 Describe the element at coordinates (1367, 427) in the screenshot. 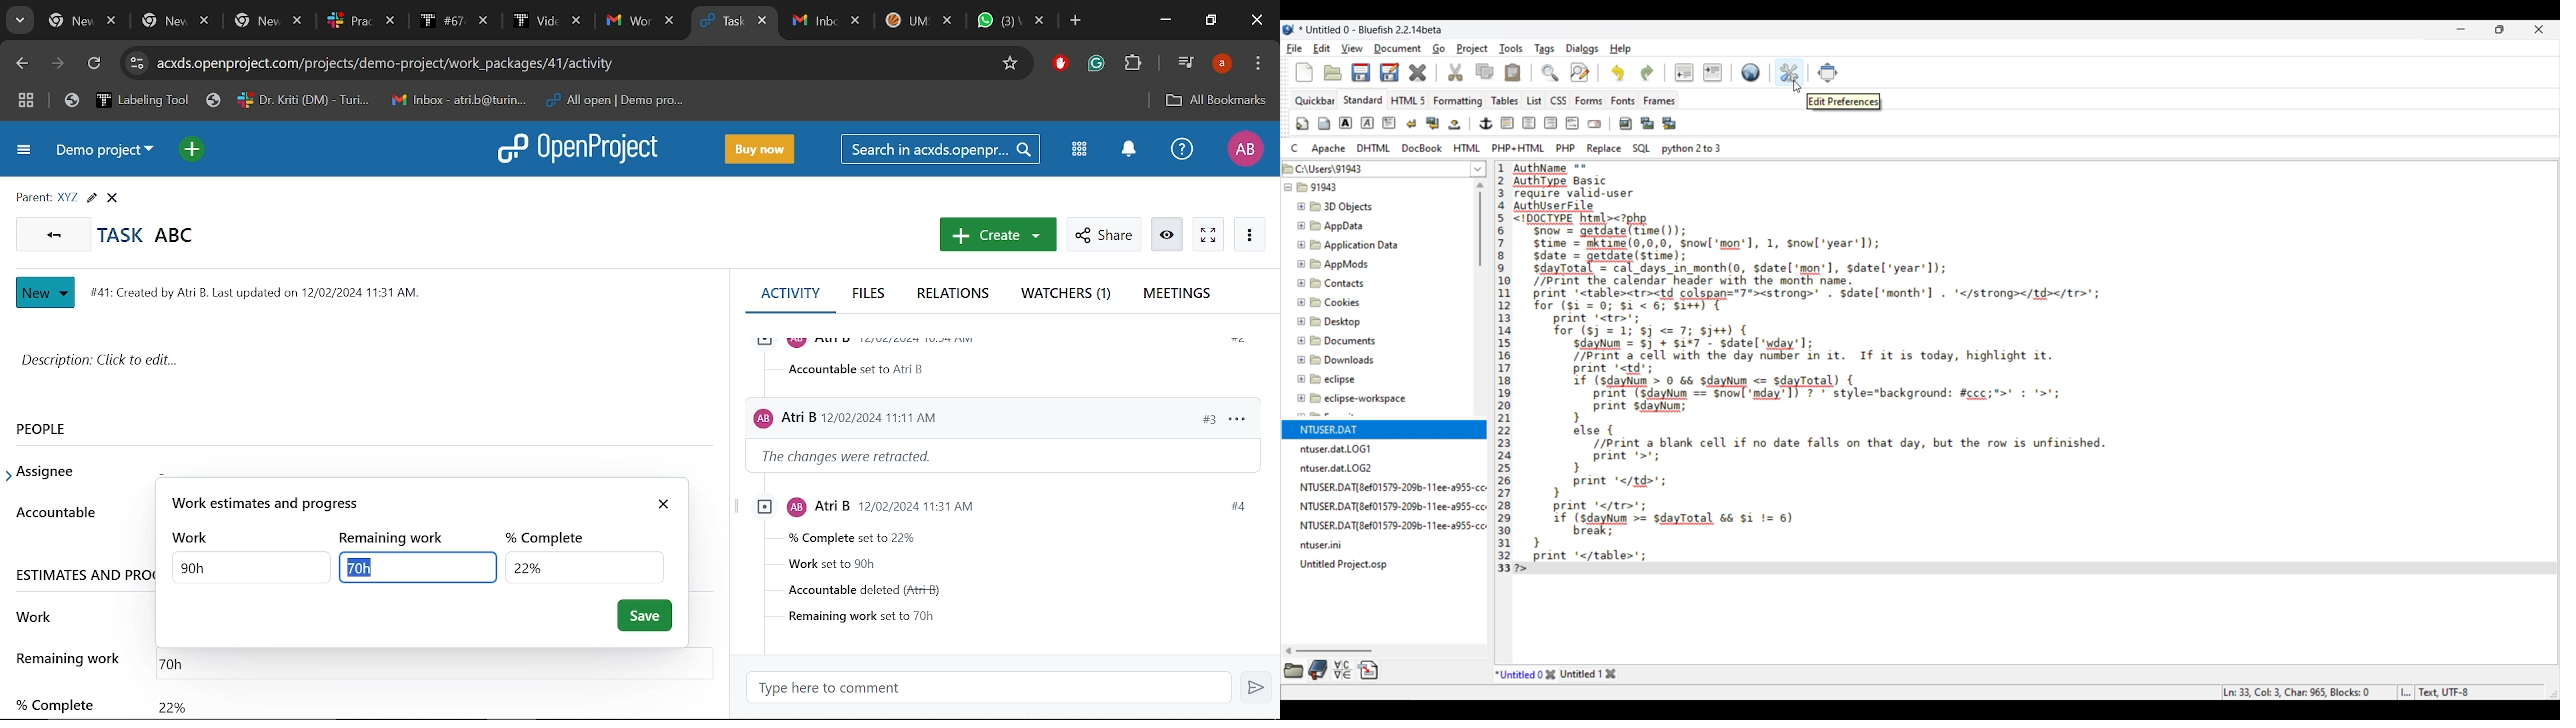

I see `NTUSER.DAT` at that location.